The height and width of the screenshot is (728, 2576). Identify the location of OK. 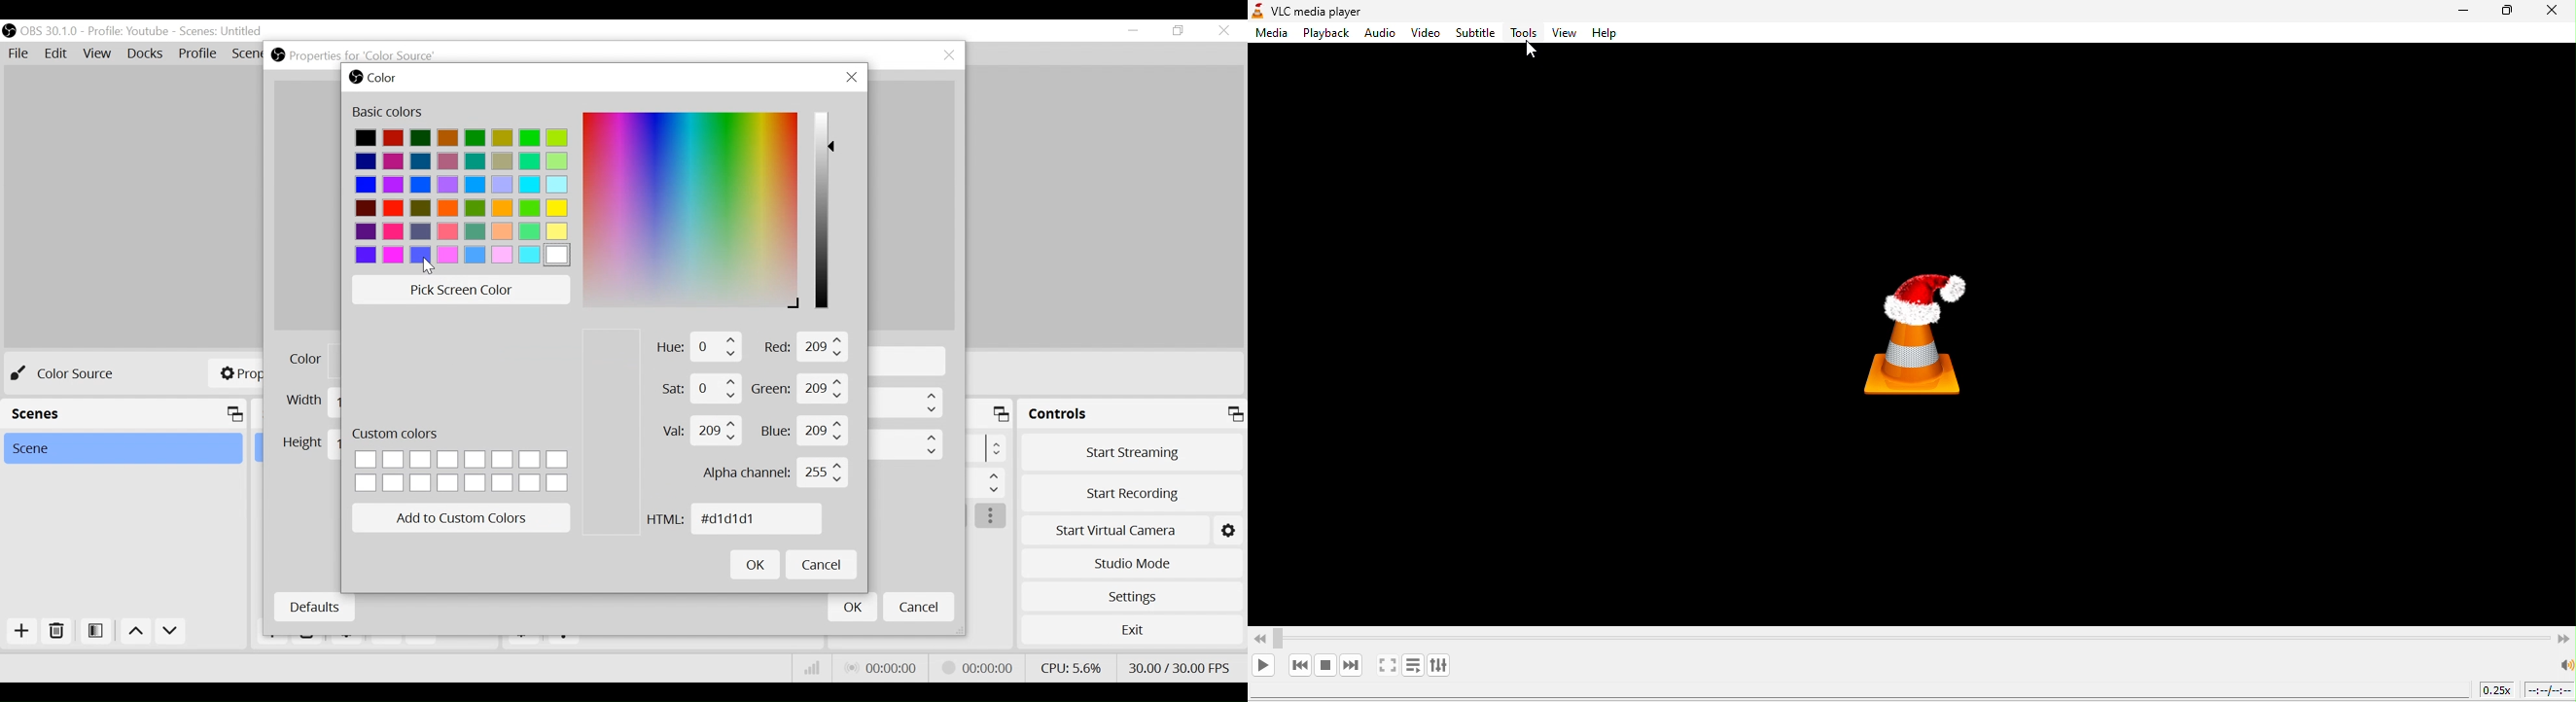
(852, 608).